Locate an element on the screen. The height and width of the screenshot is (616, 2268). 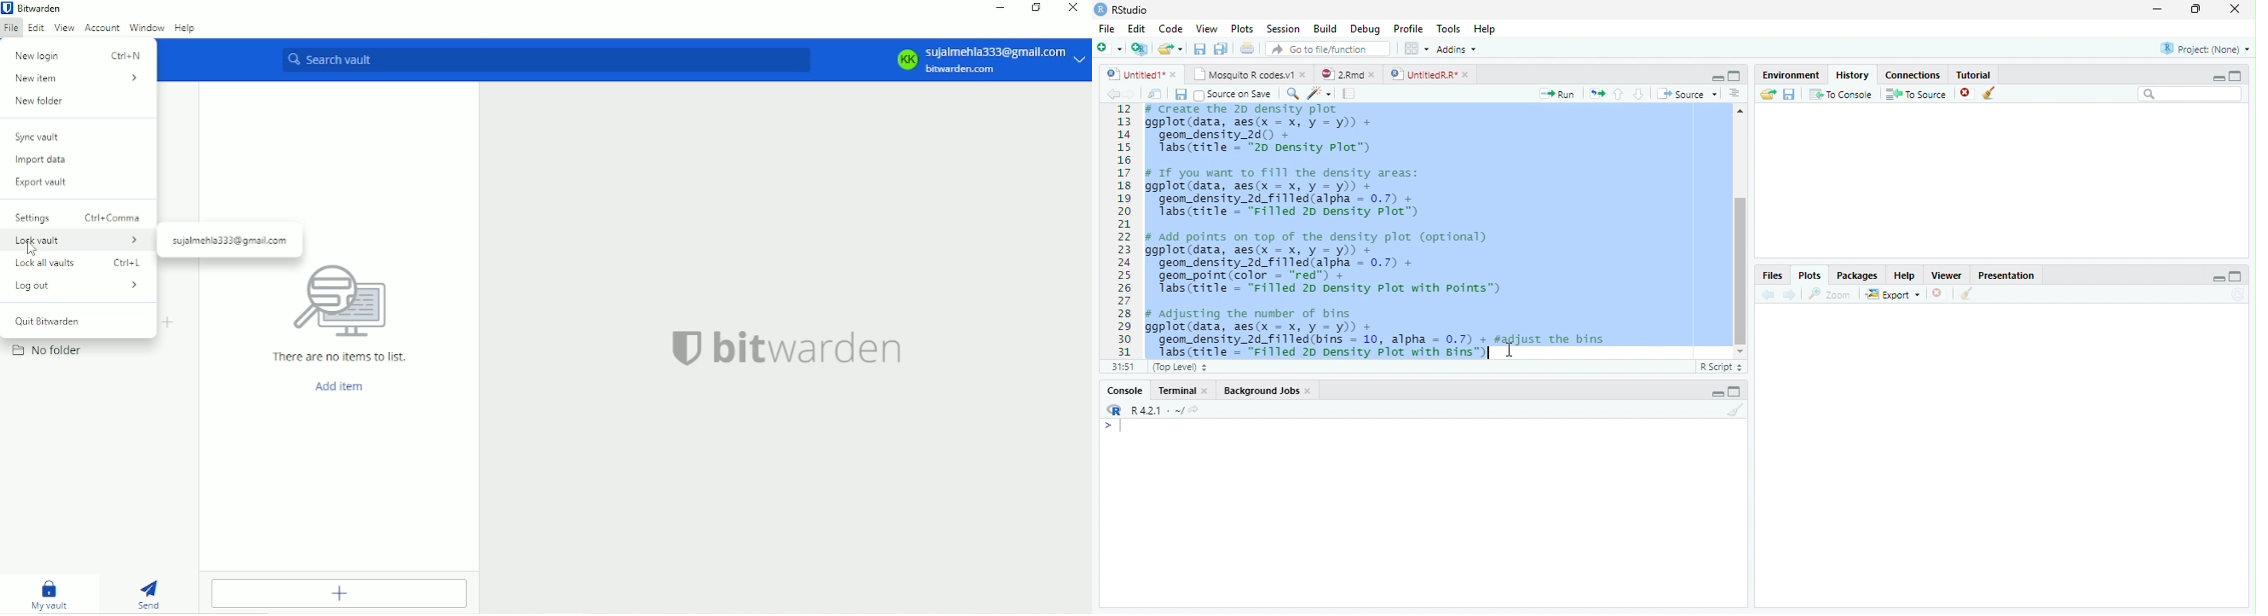
next is located at coordinates (1136, 96).